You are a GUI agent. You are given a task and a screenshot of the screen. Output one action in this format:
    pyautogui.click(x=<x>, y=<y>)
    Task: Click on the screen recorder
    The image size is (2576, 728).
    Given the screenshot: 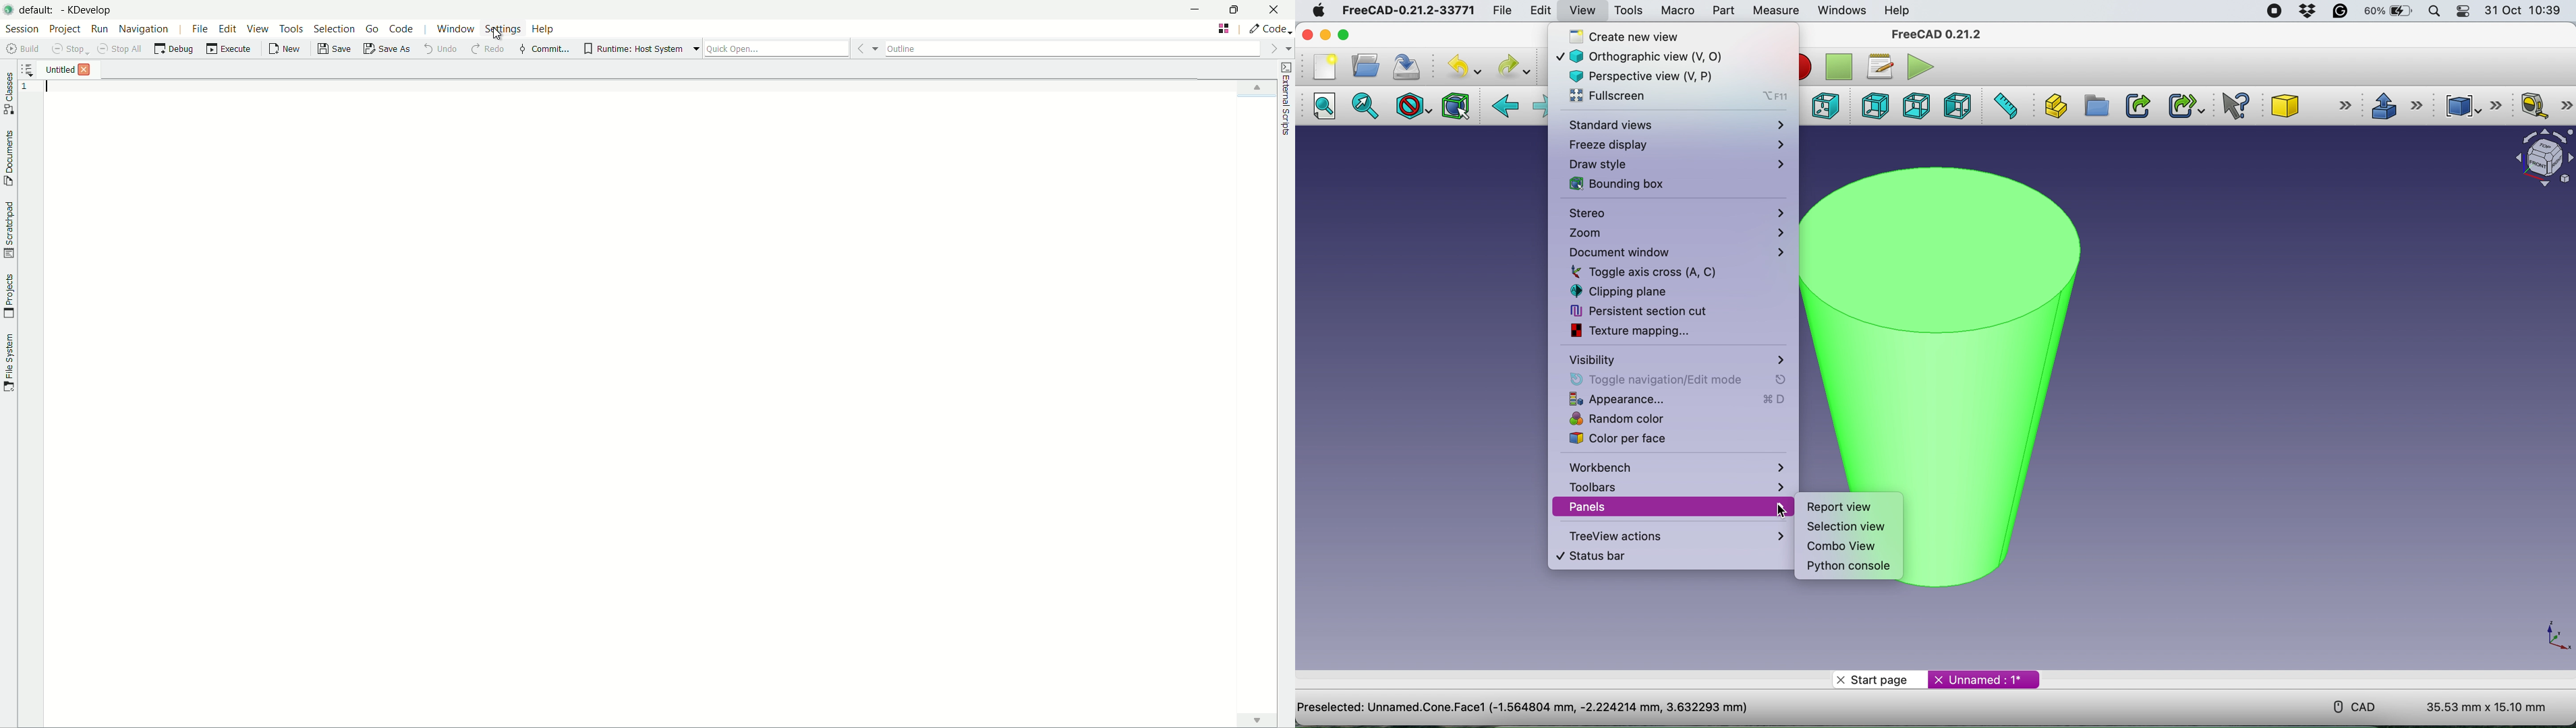 What is the action you would take?
    pyautogui.click(x=2271, y=10)
    